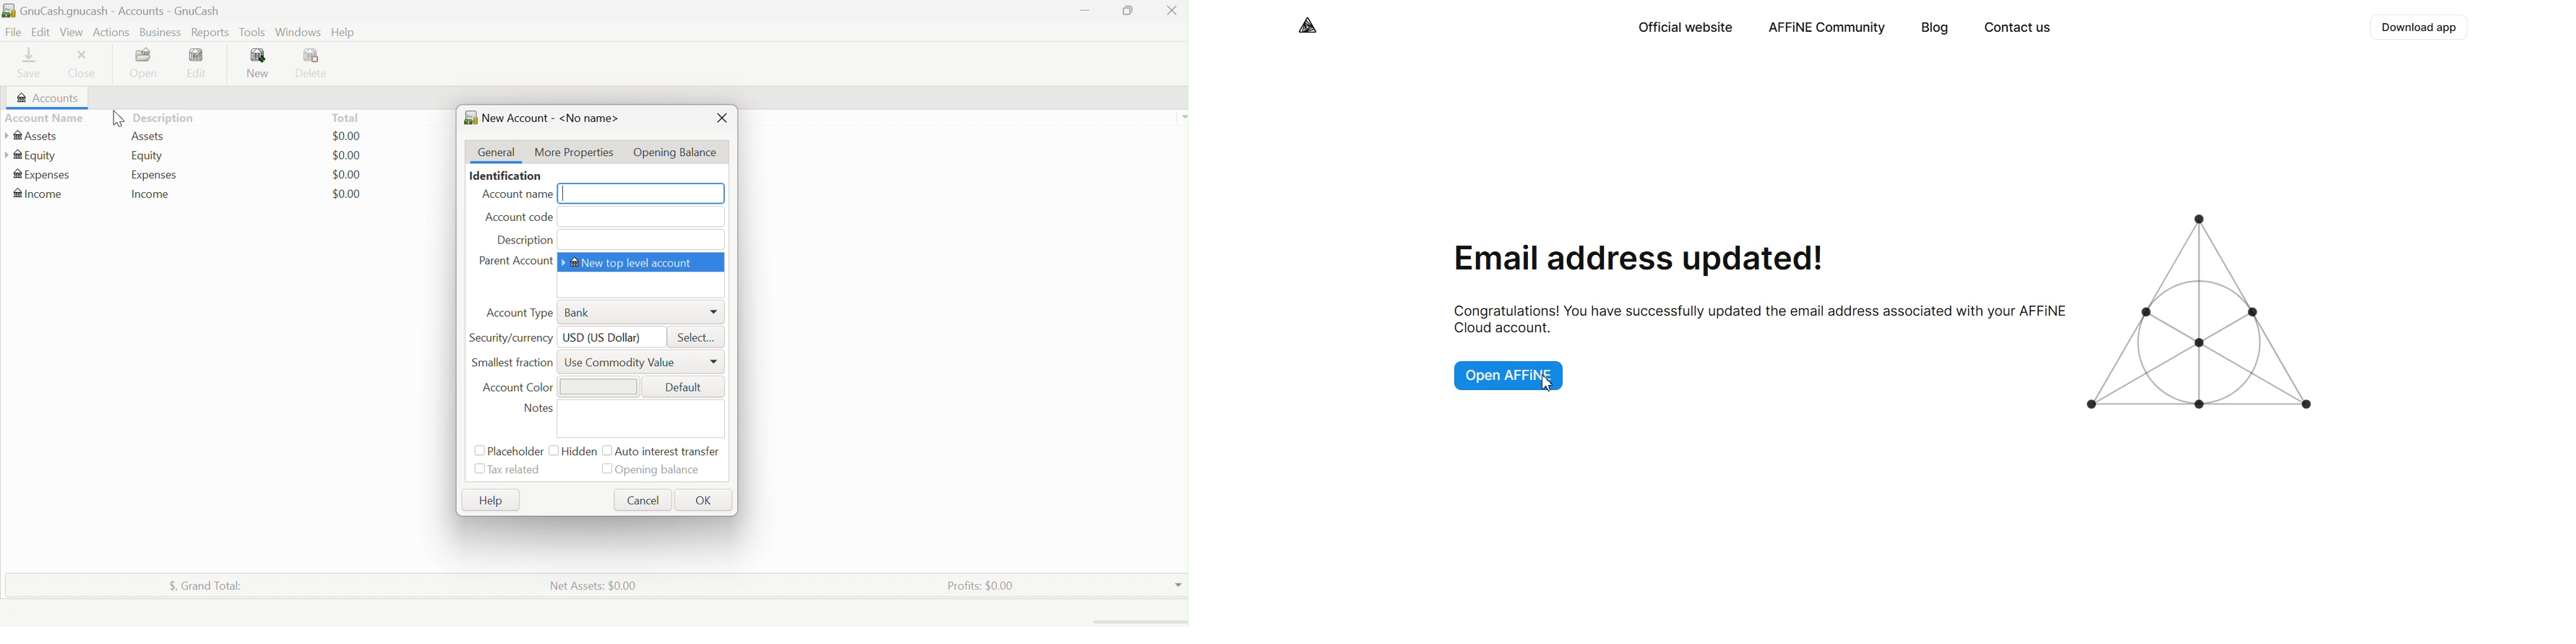  I want to click on Logo, so click(1309, 25).